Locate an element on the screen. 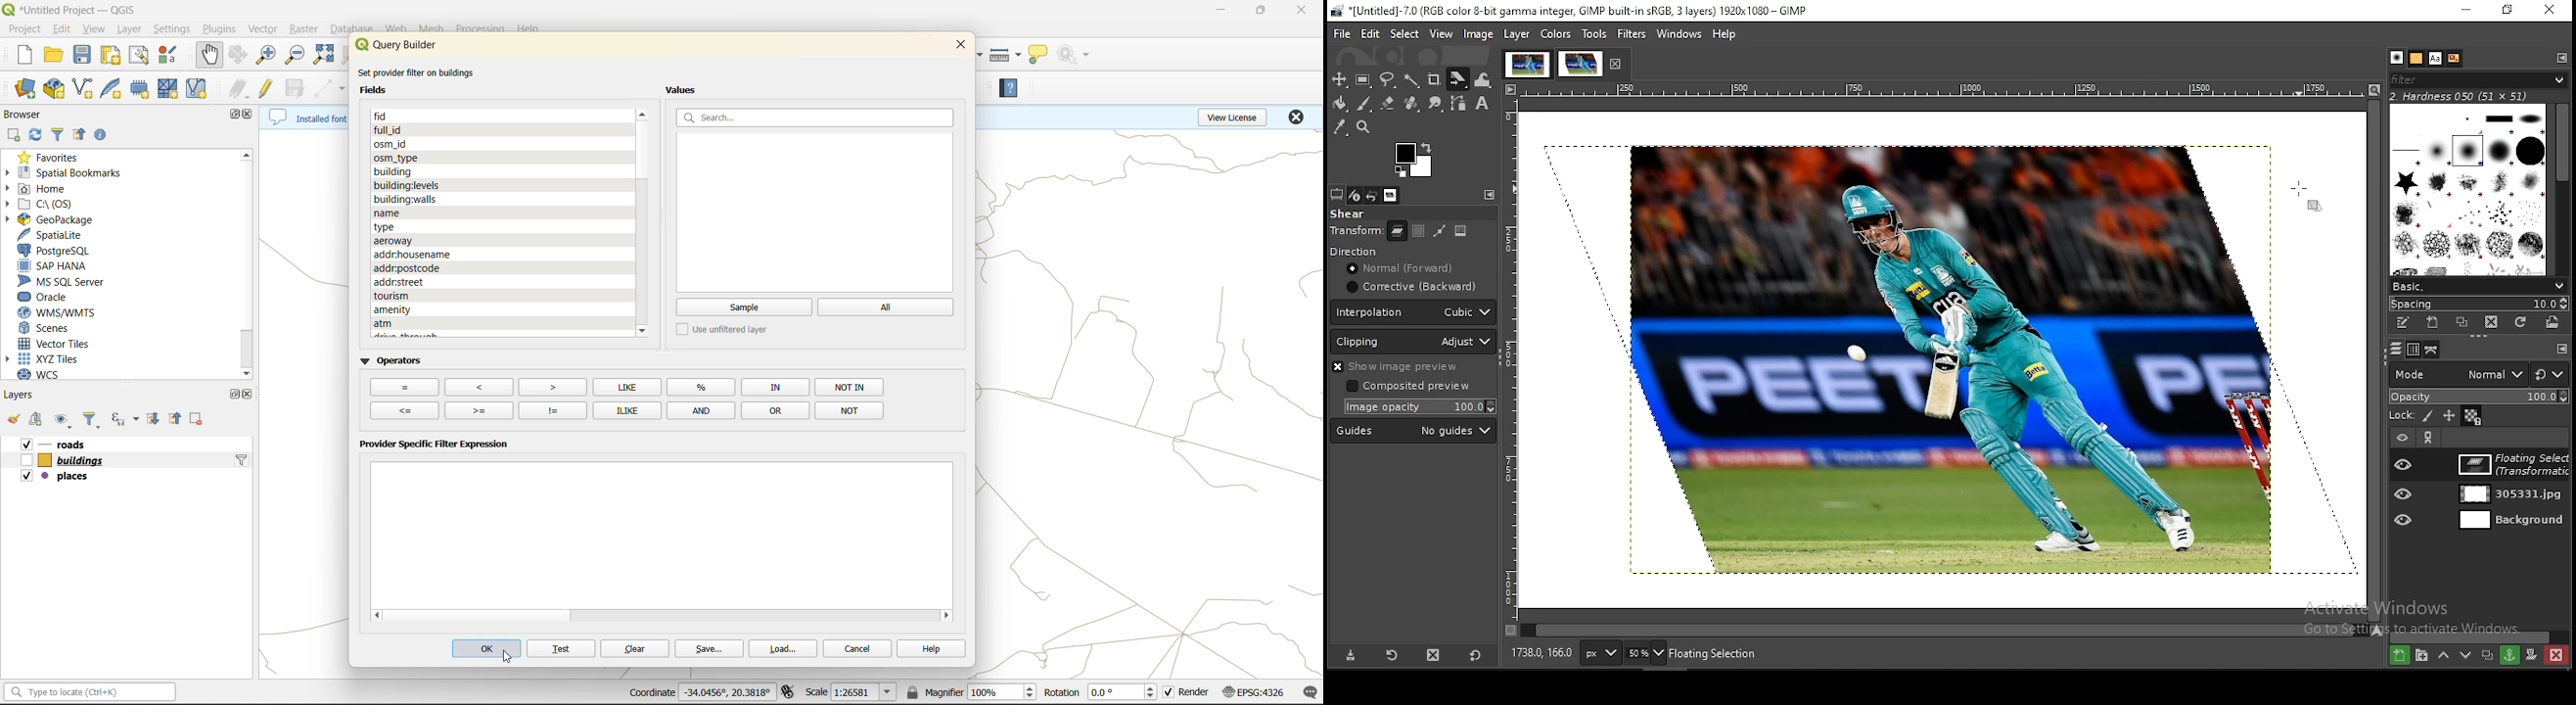 The height and width of the screenshot is (728, 2576). add is located at coordinates (17, 135).